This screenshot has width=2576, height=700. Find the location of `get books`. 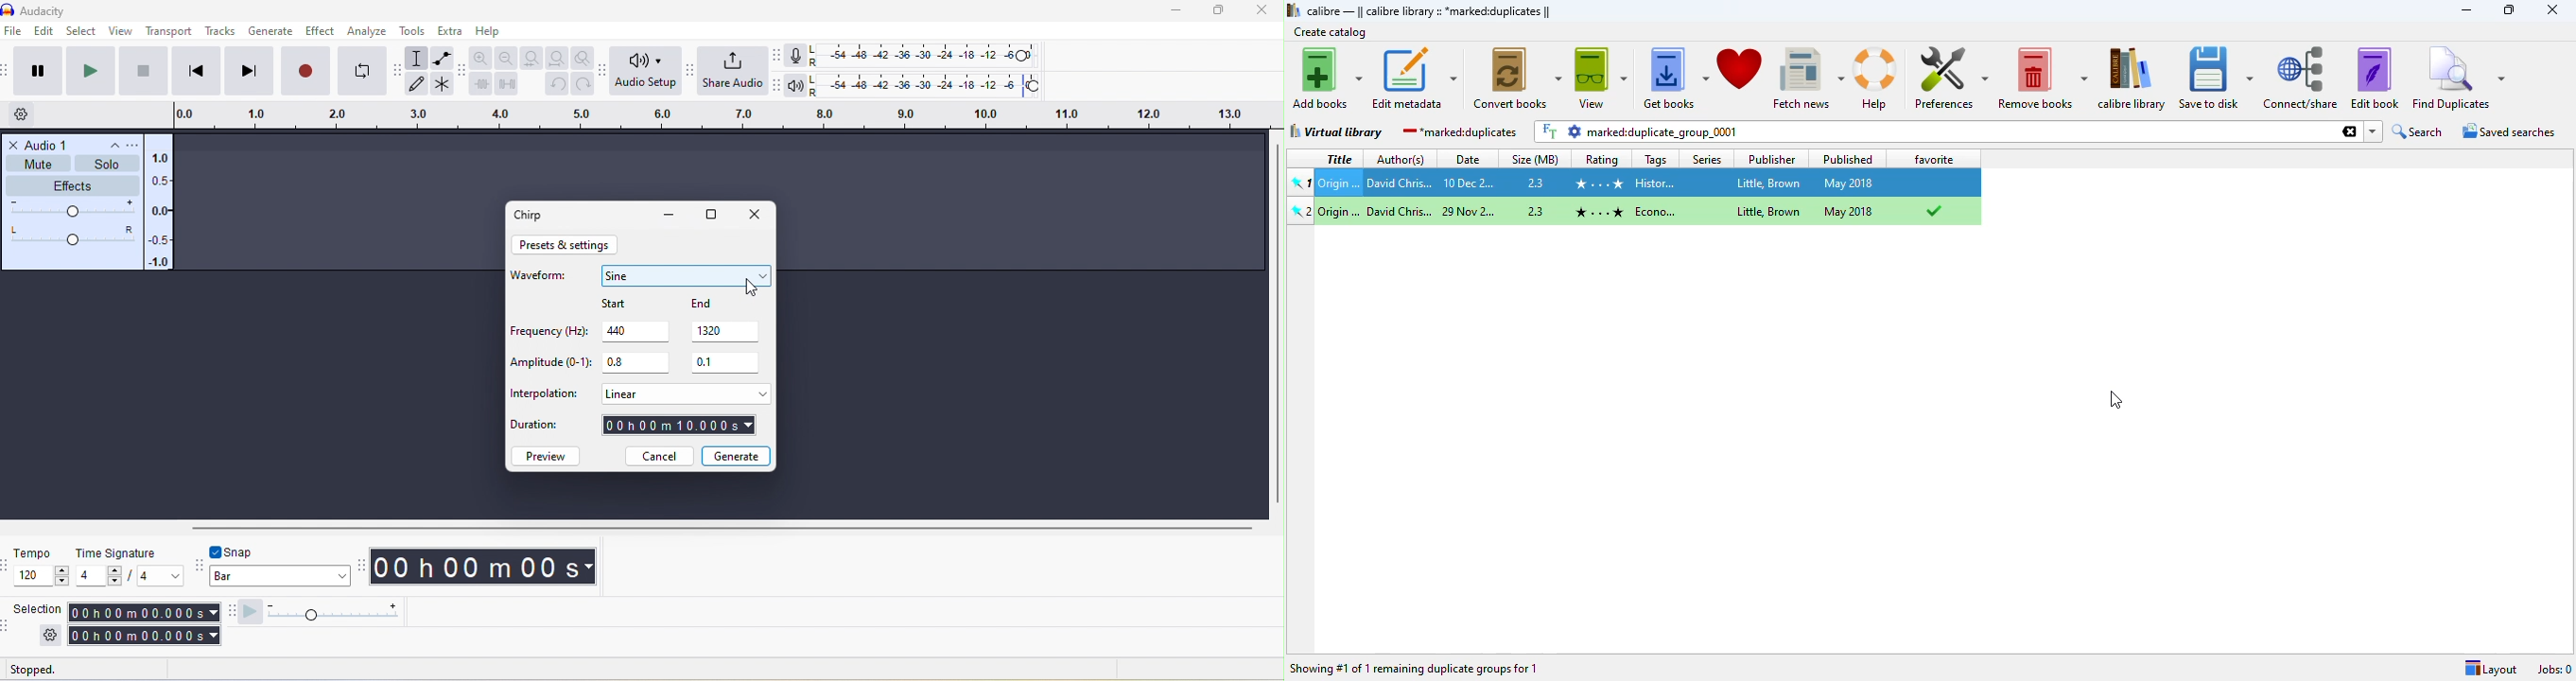

get books is located at coordinates (1674, 77).